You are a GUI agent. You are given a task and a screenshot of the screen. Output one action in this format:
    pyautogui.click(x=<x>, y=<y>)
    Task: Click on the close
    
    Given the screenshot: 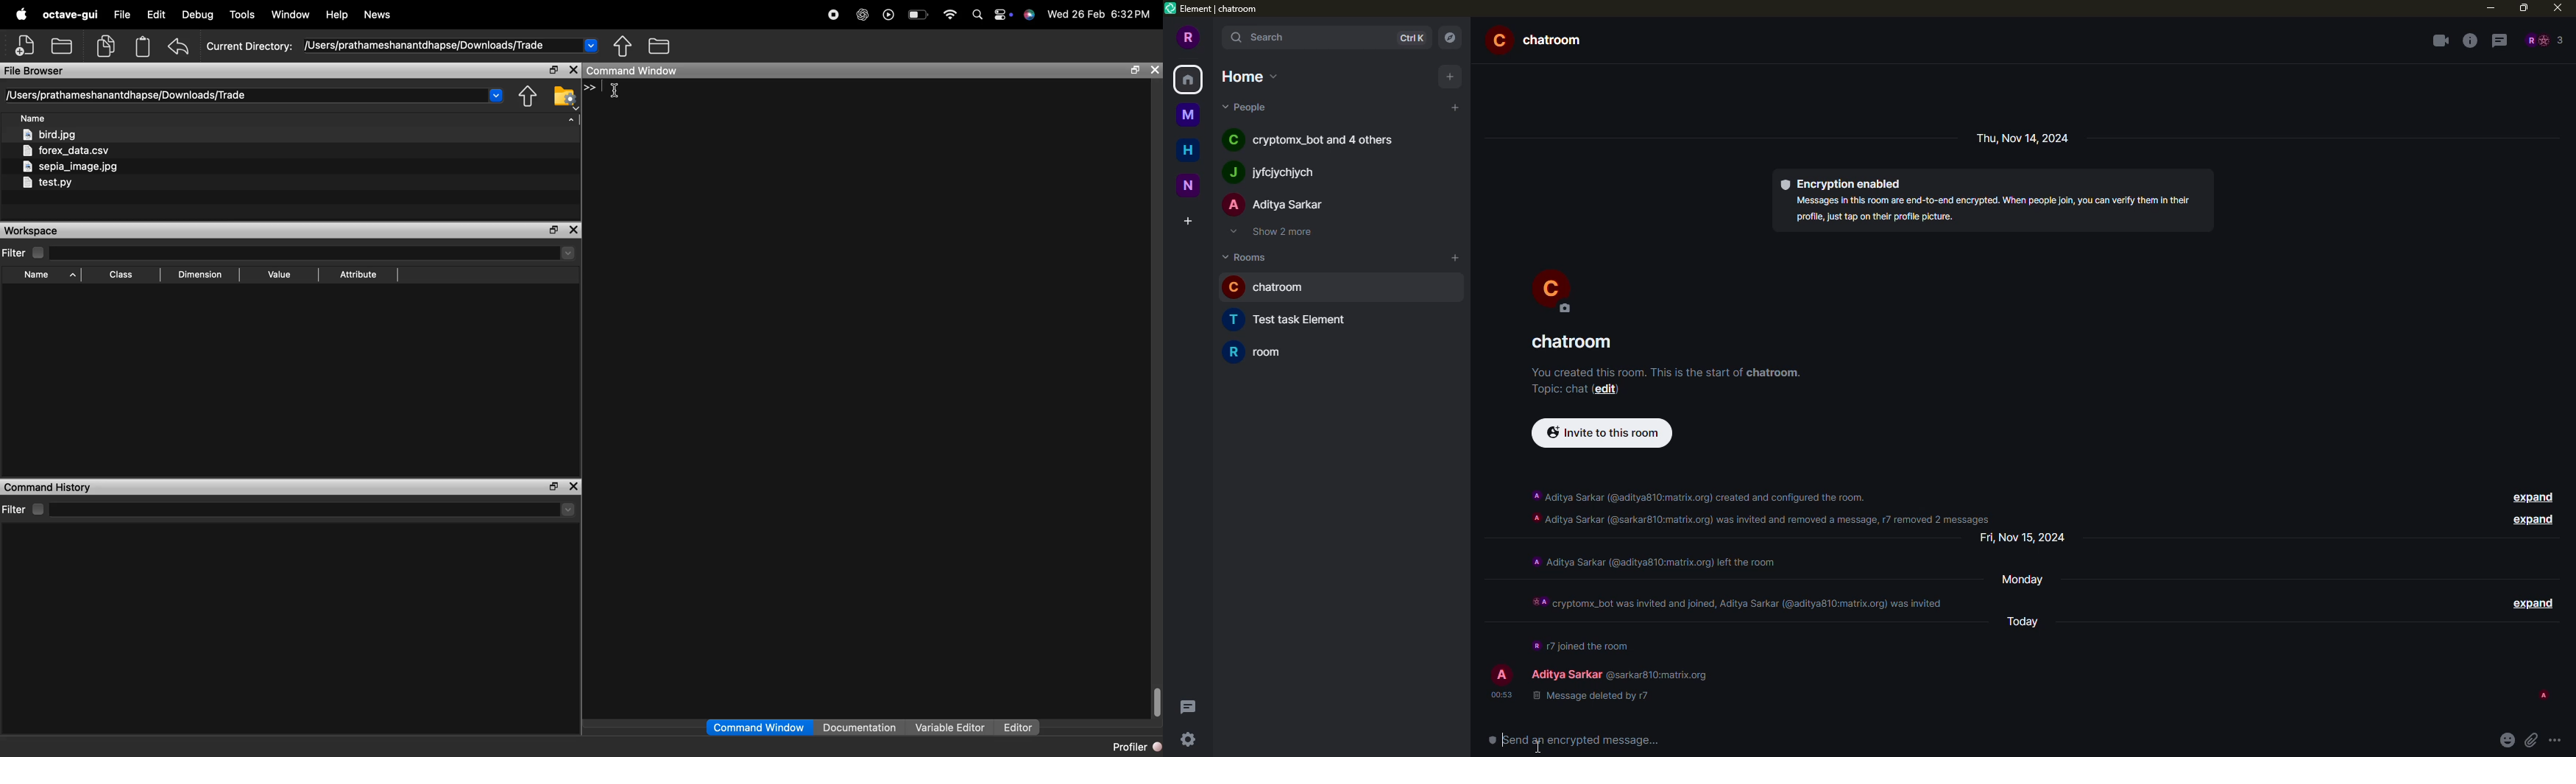 What is the action you would take?
    pyautogui.click(x=574, y=230)
    